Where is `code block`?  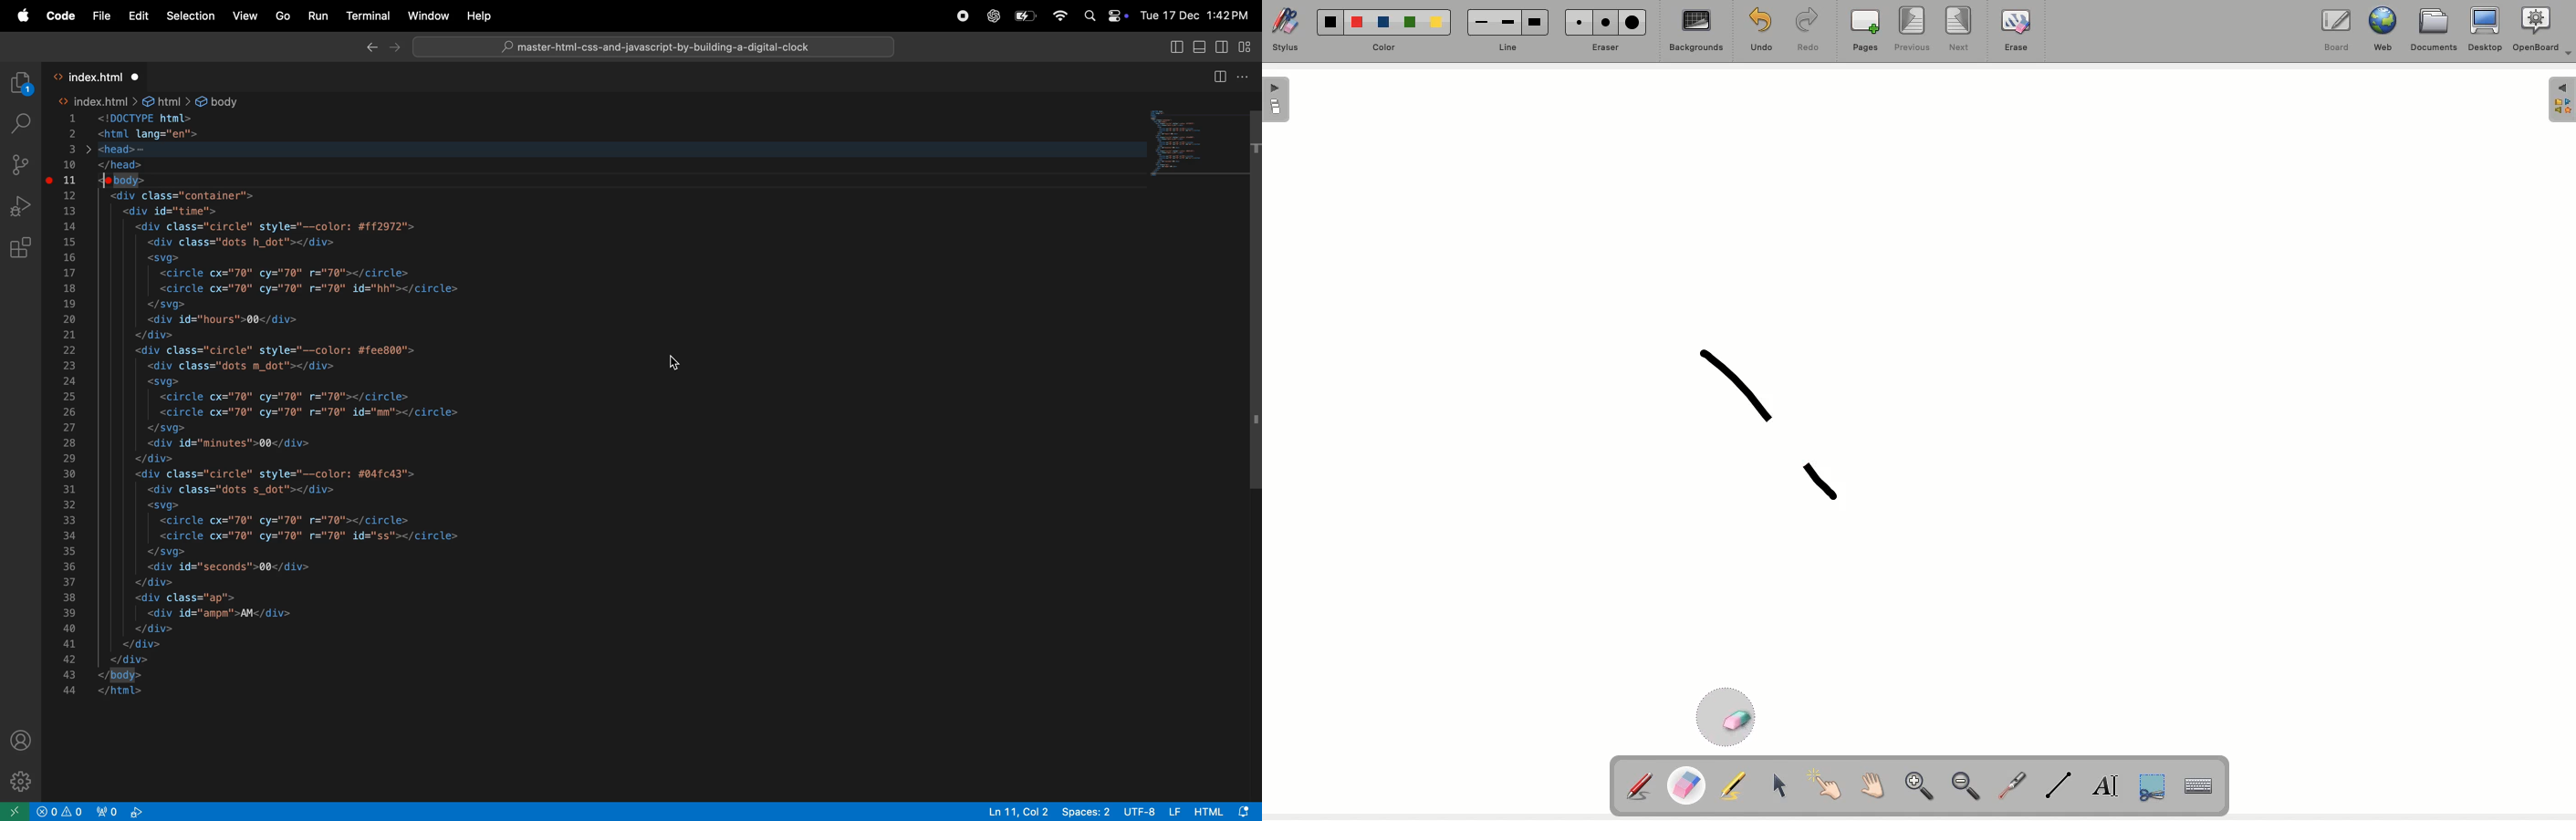
code block is located at coordinates (1193, 140).